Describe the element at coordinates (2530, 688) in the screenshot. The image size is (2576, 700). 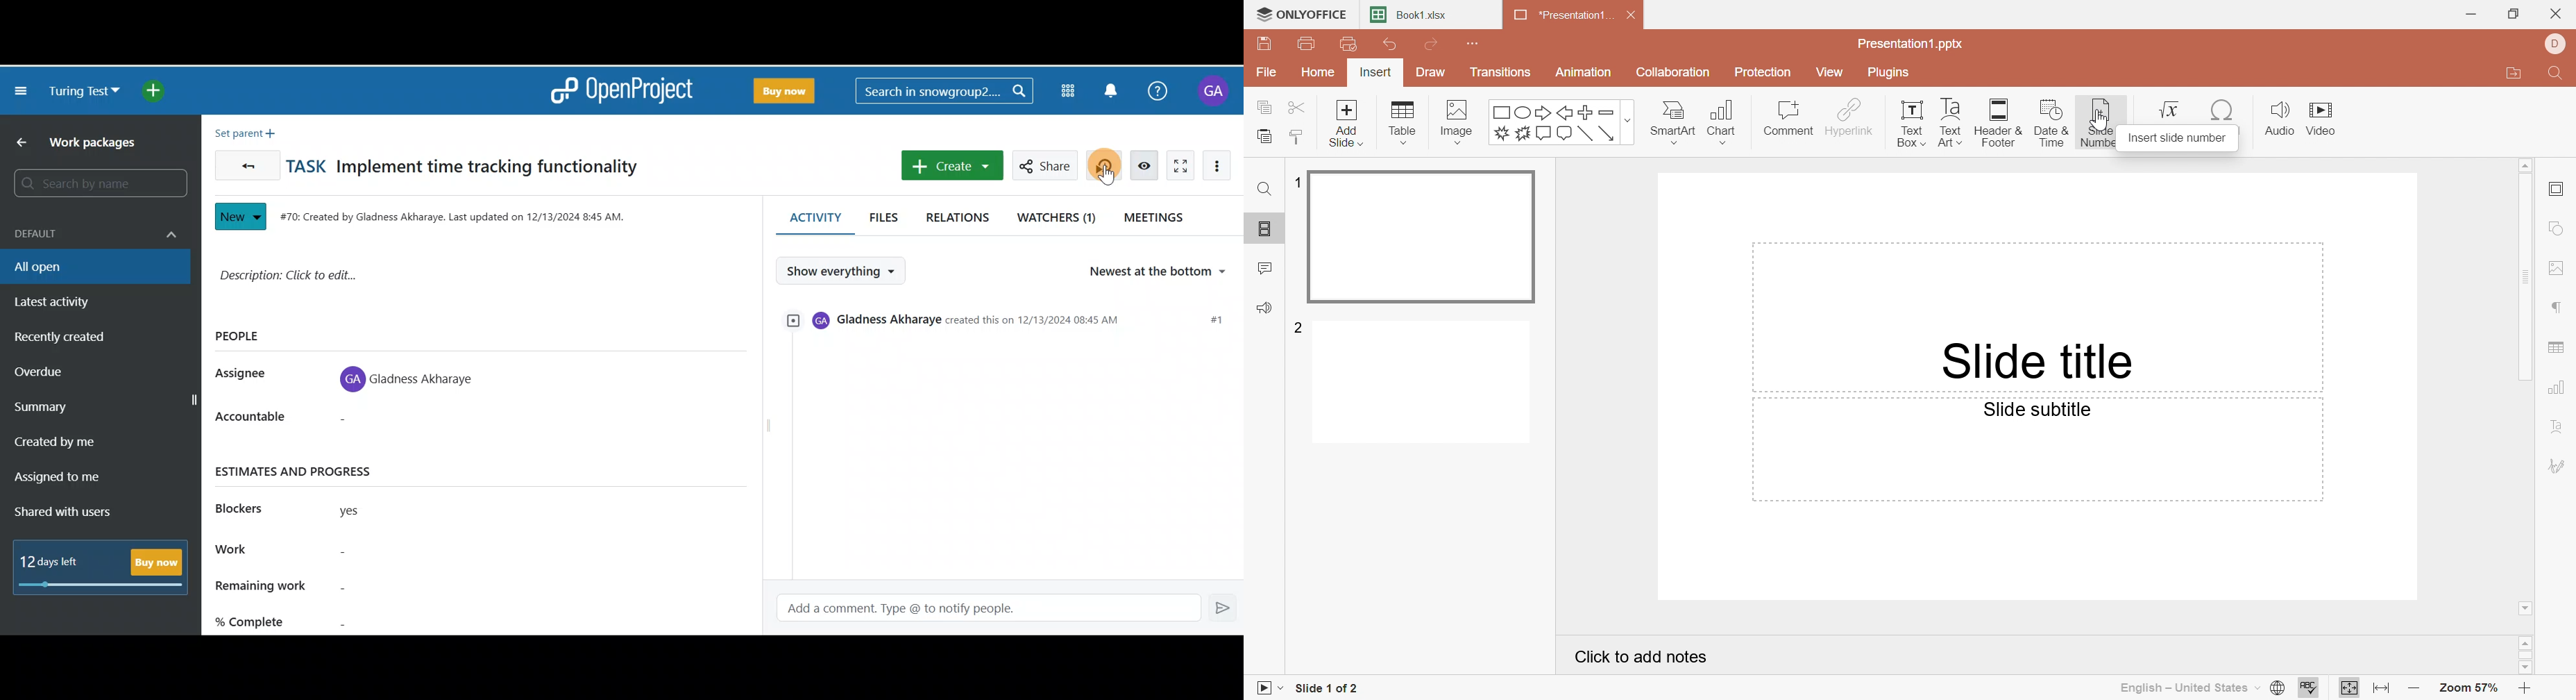
I see `Zoom in` at that location.